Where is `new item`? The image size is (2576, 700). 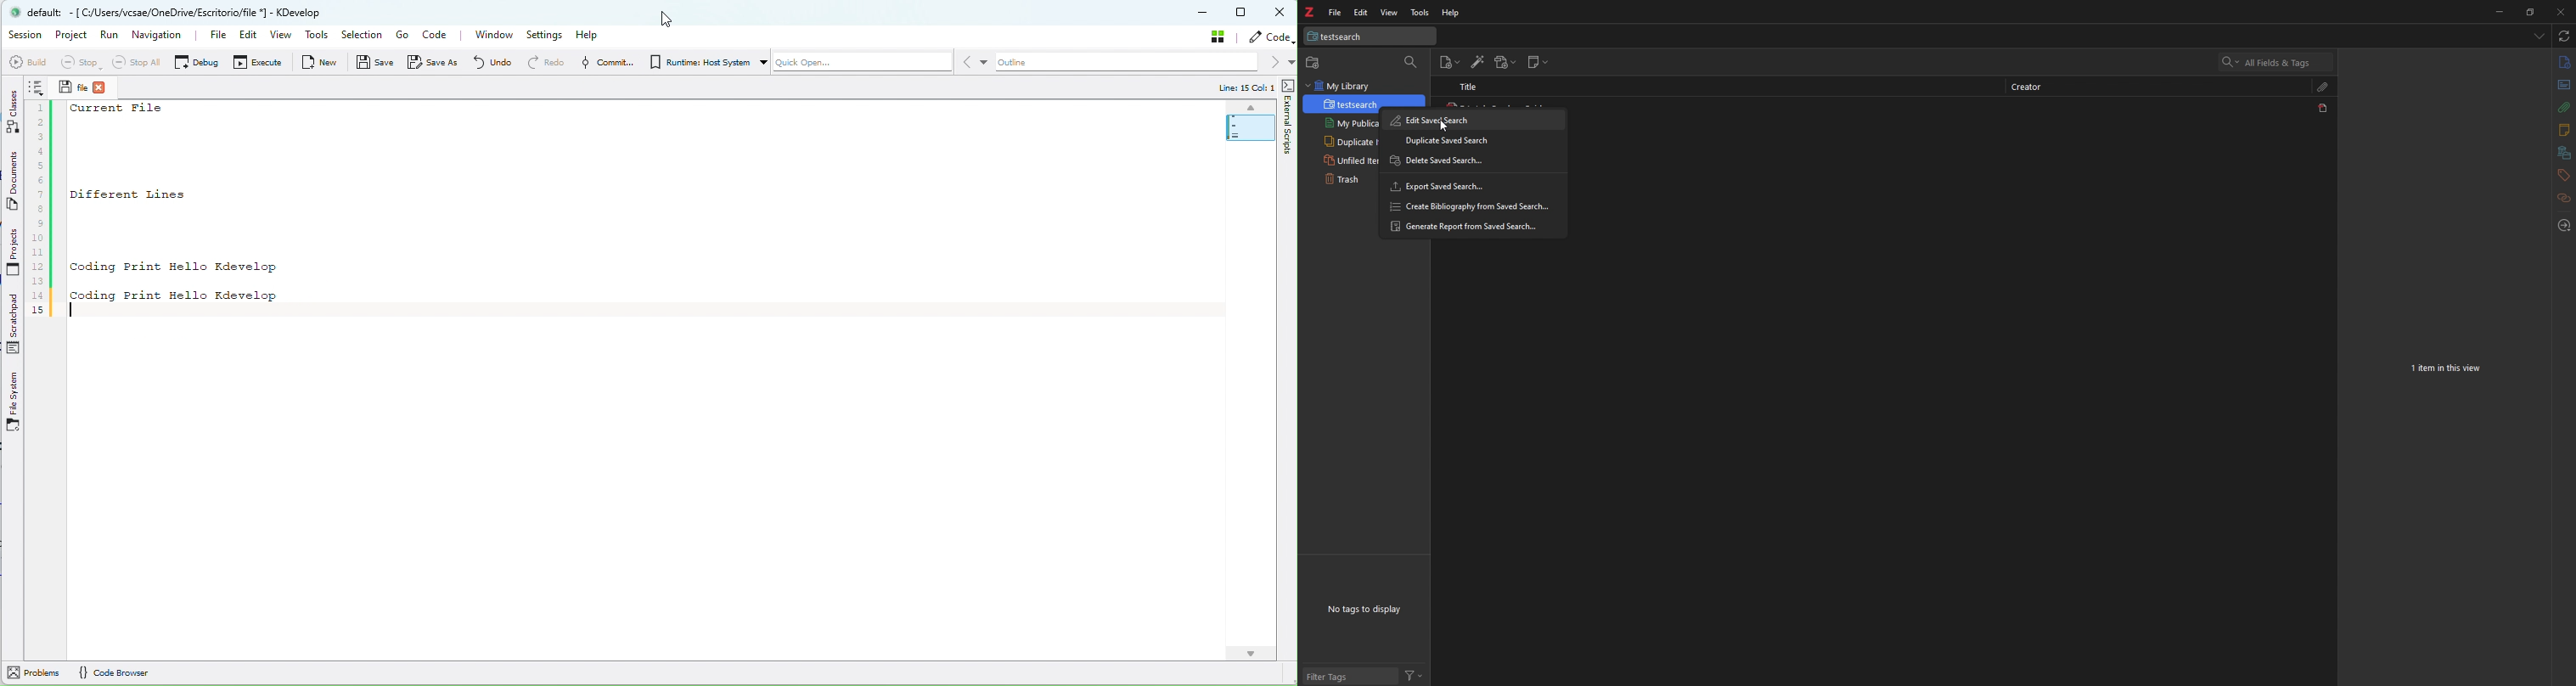
new item is located at coordinates (1451, 63).